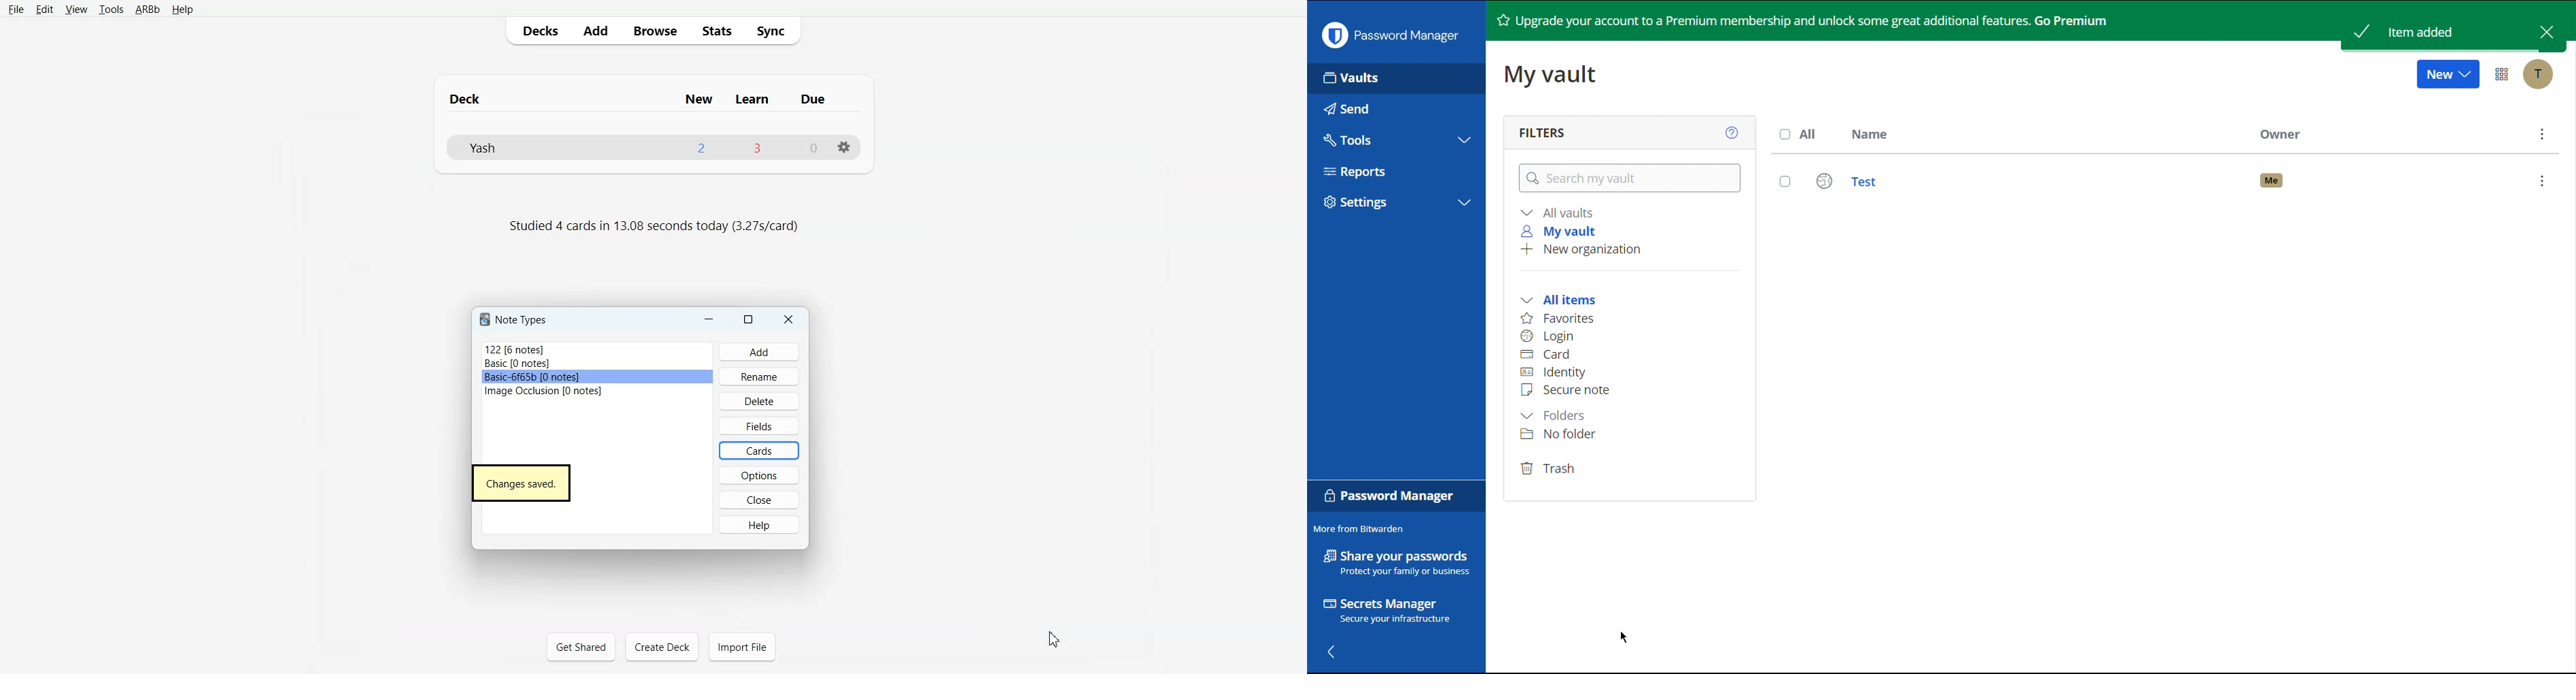  I want to click on File, so click(16, 10).